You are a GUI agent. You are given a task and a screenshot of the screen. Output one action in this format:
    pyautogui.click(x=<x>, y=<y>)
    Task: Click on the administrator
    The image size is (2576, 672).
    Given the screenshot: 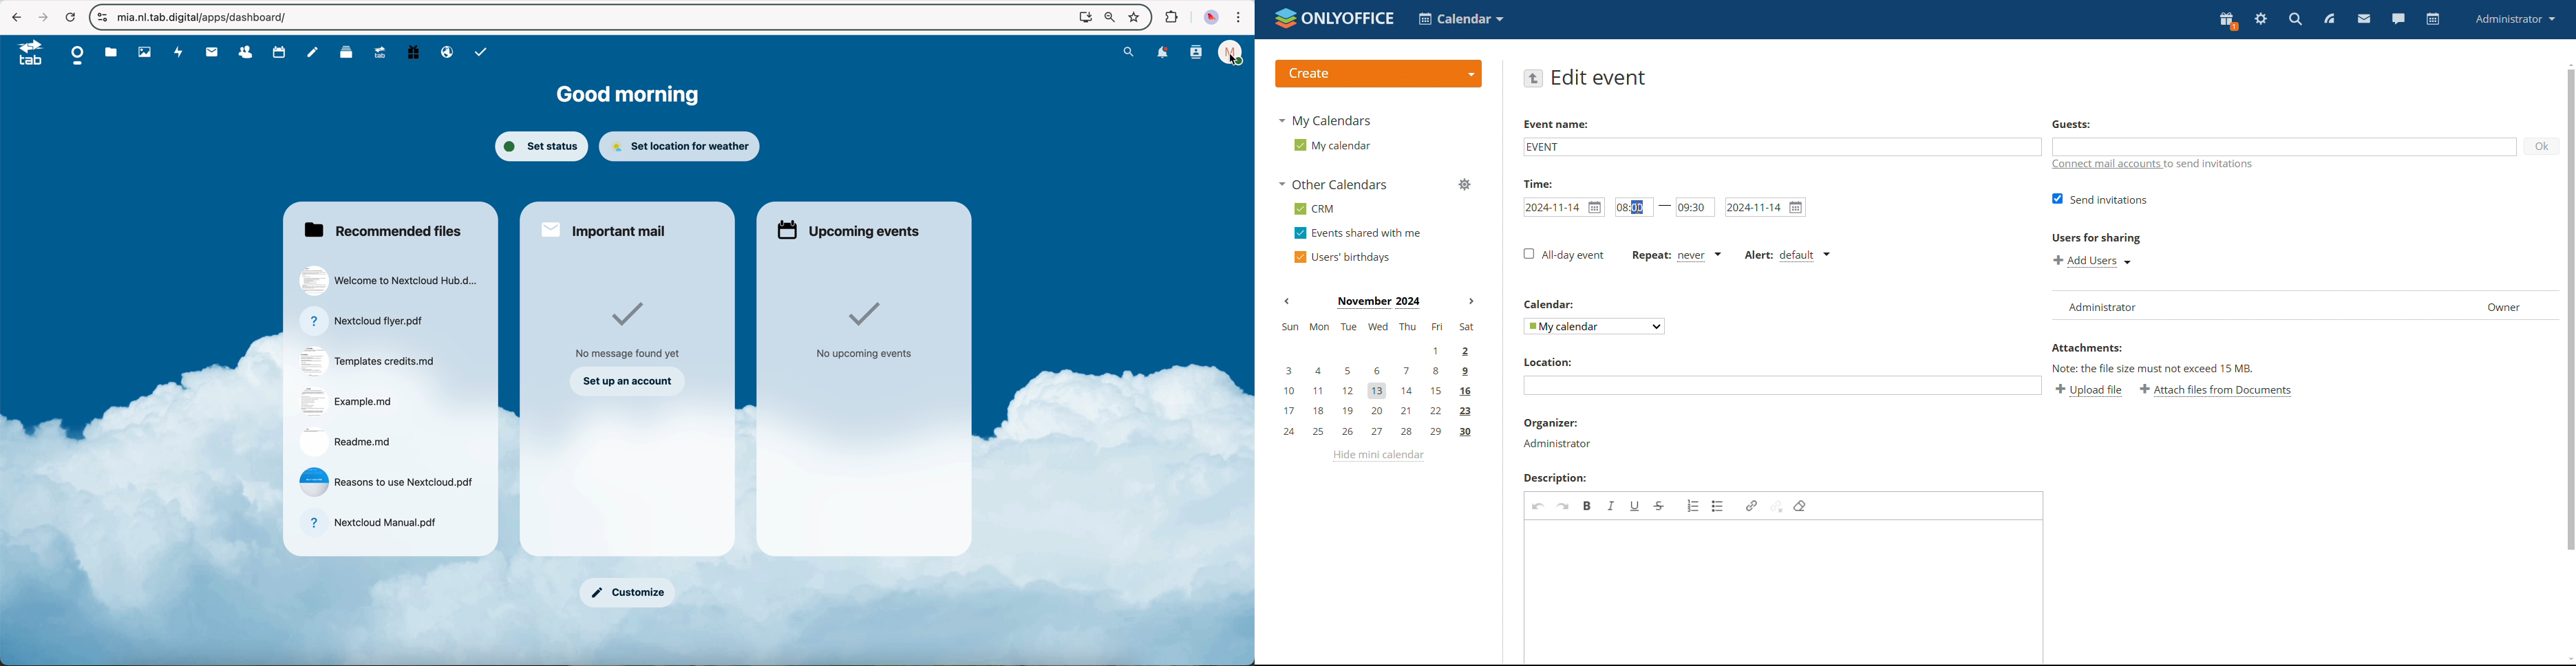 What is the action you would take?
    pyautogui.click(x=2517, y=19)
    